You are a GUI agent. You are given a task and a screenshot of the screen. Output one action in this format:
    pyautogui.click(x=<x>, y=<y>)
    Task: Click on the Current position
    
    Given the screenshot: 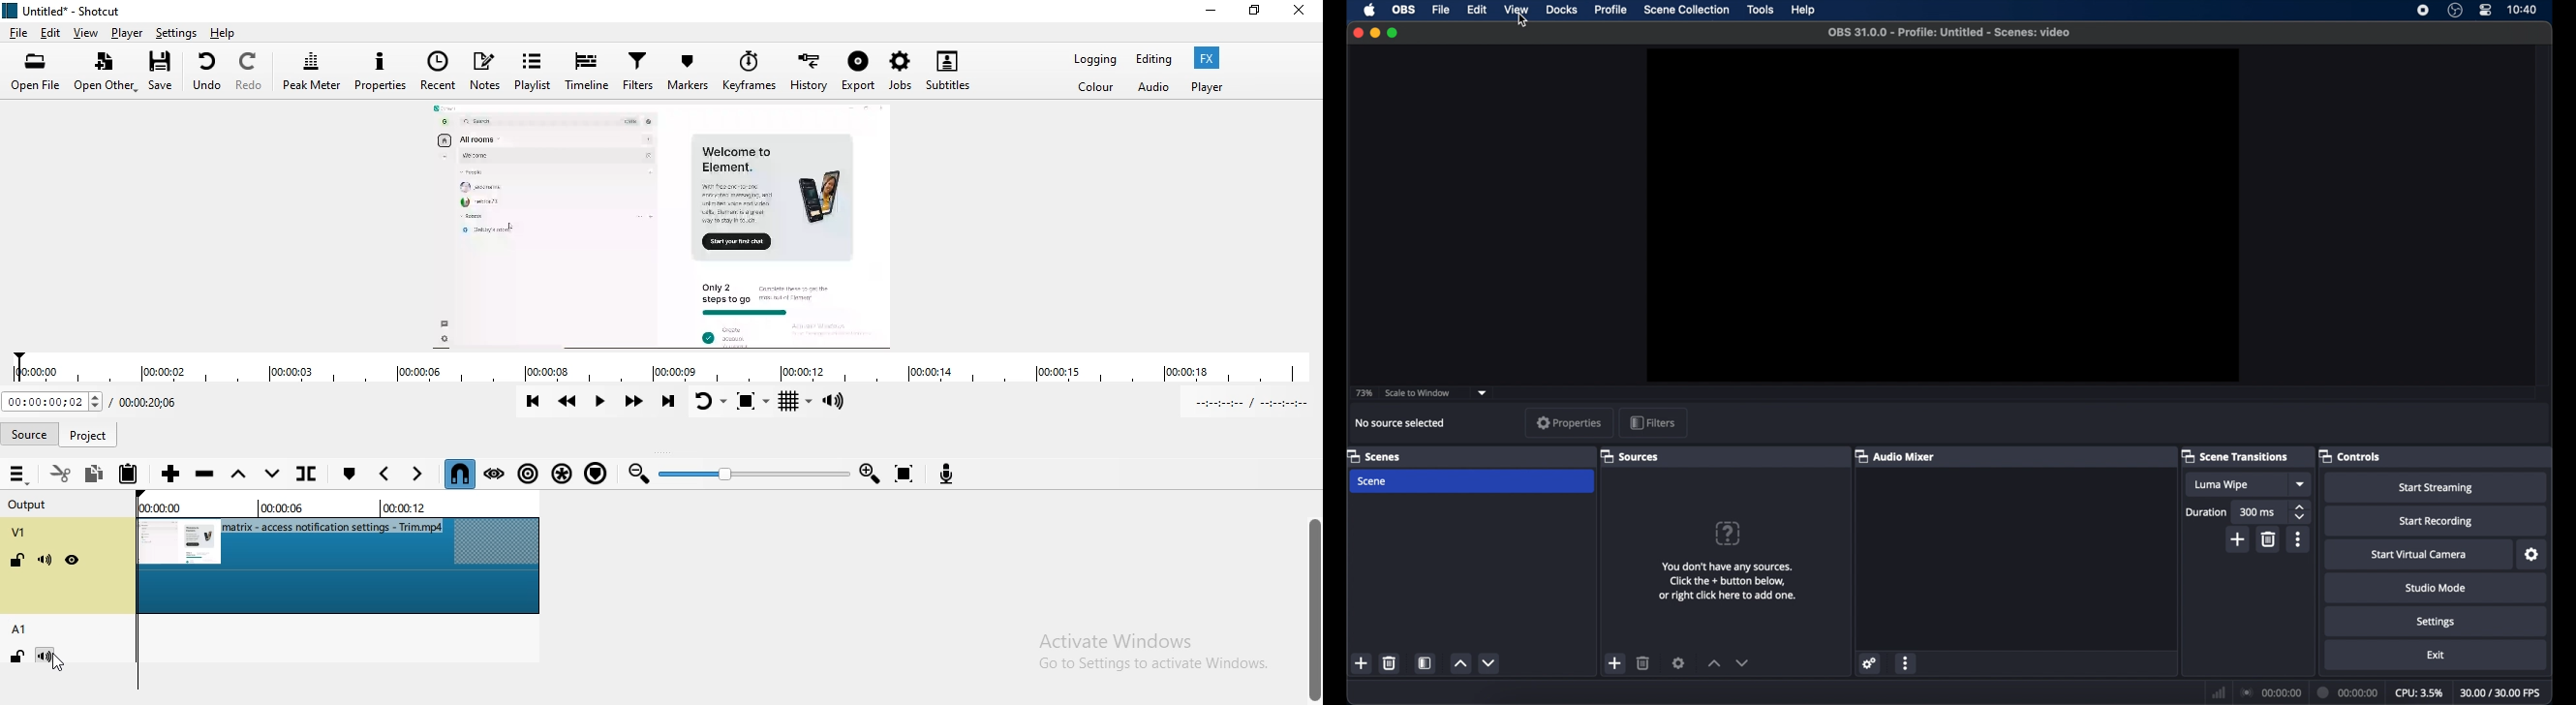 What is the action you would take?
    pyautogui.click(x=52, y=402)
    